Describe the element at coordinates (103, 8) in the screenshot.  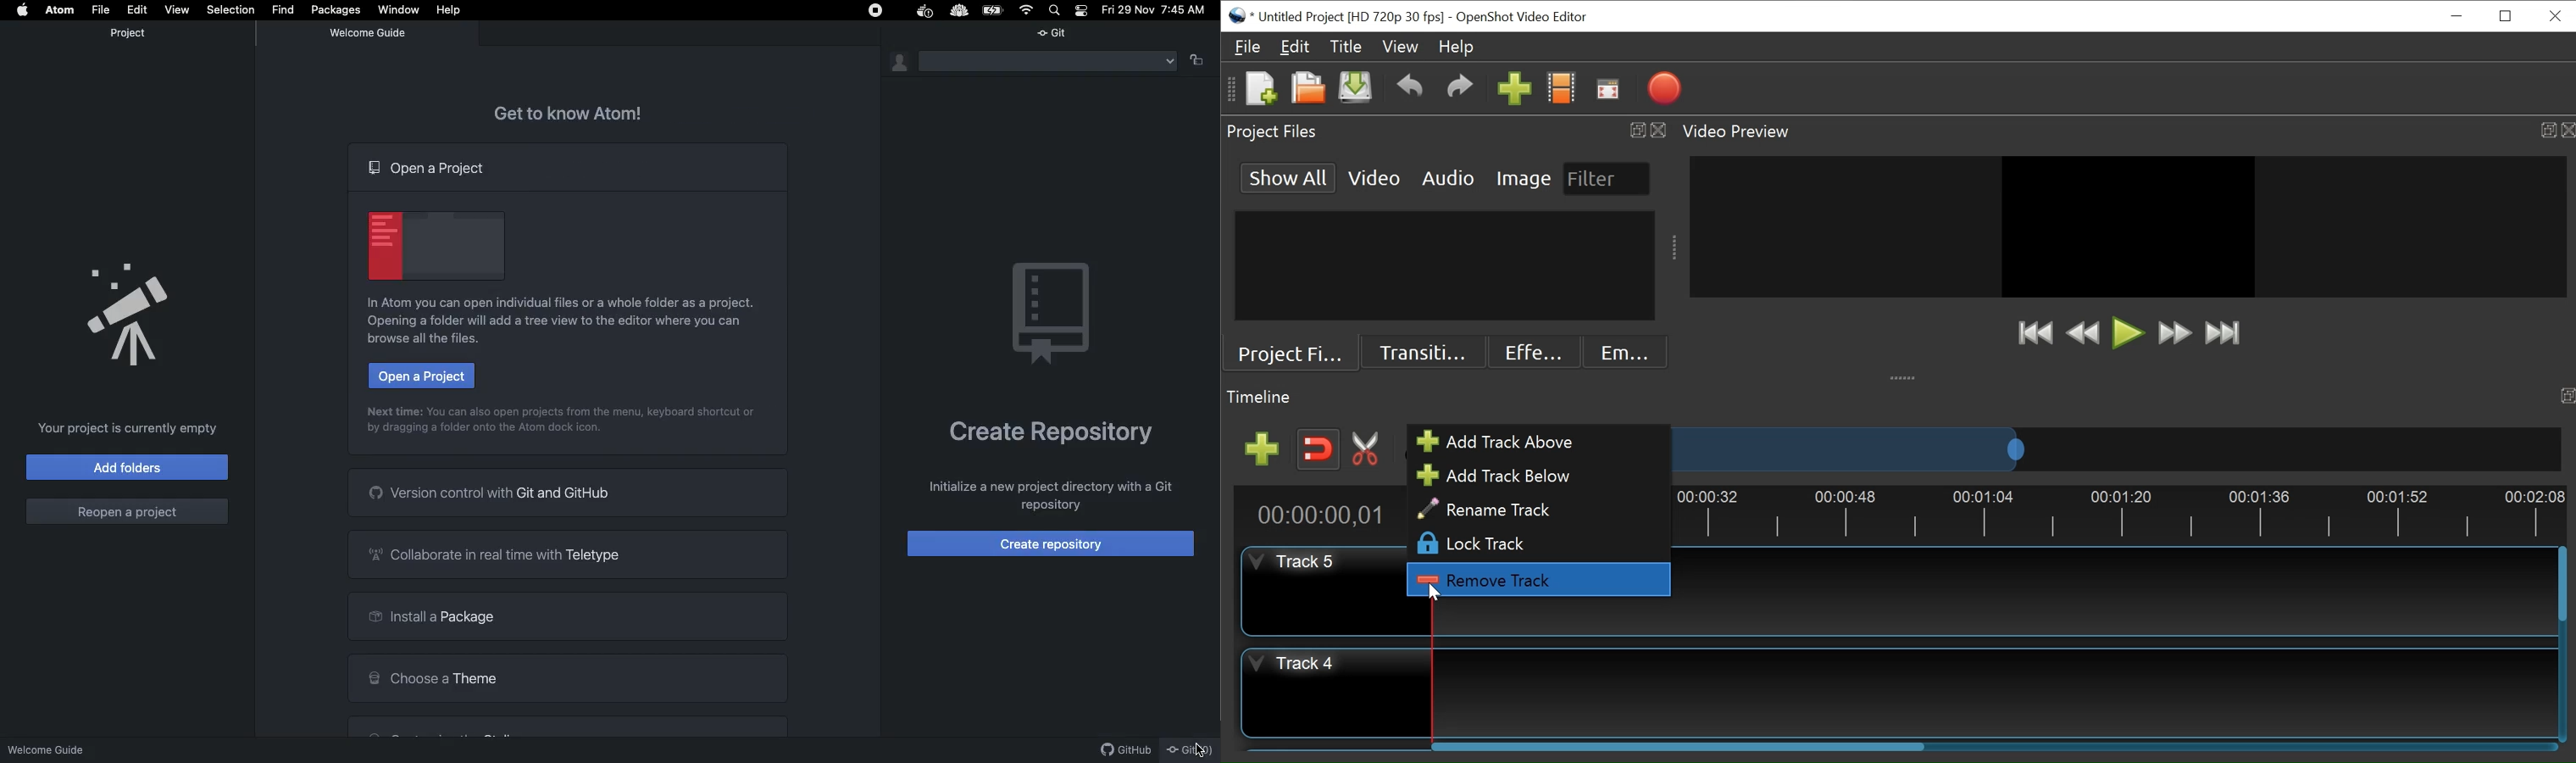
I see `File` at that location.